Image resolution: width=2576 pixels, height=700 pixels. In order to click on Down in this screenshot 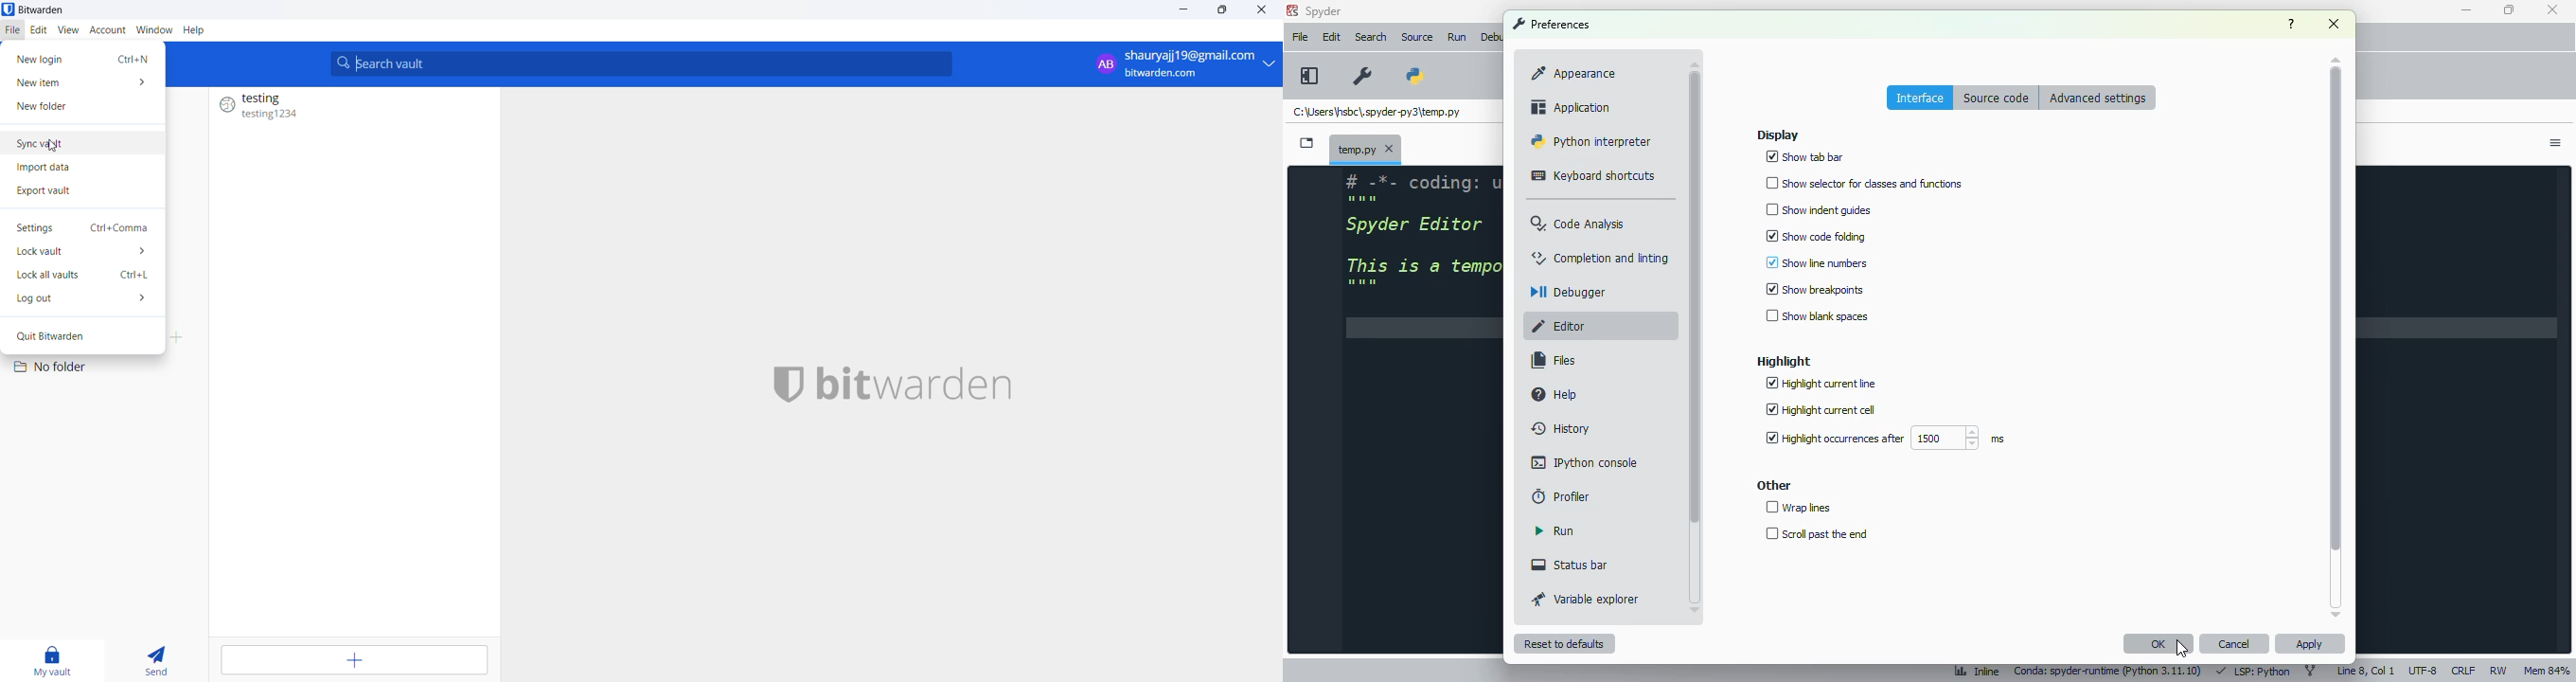, I will do `click(1700, 606)`.